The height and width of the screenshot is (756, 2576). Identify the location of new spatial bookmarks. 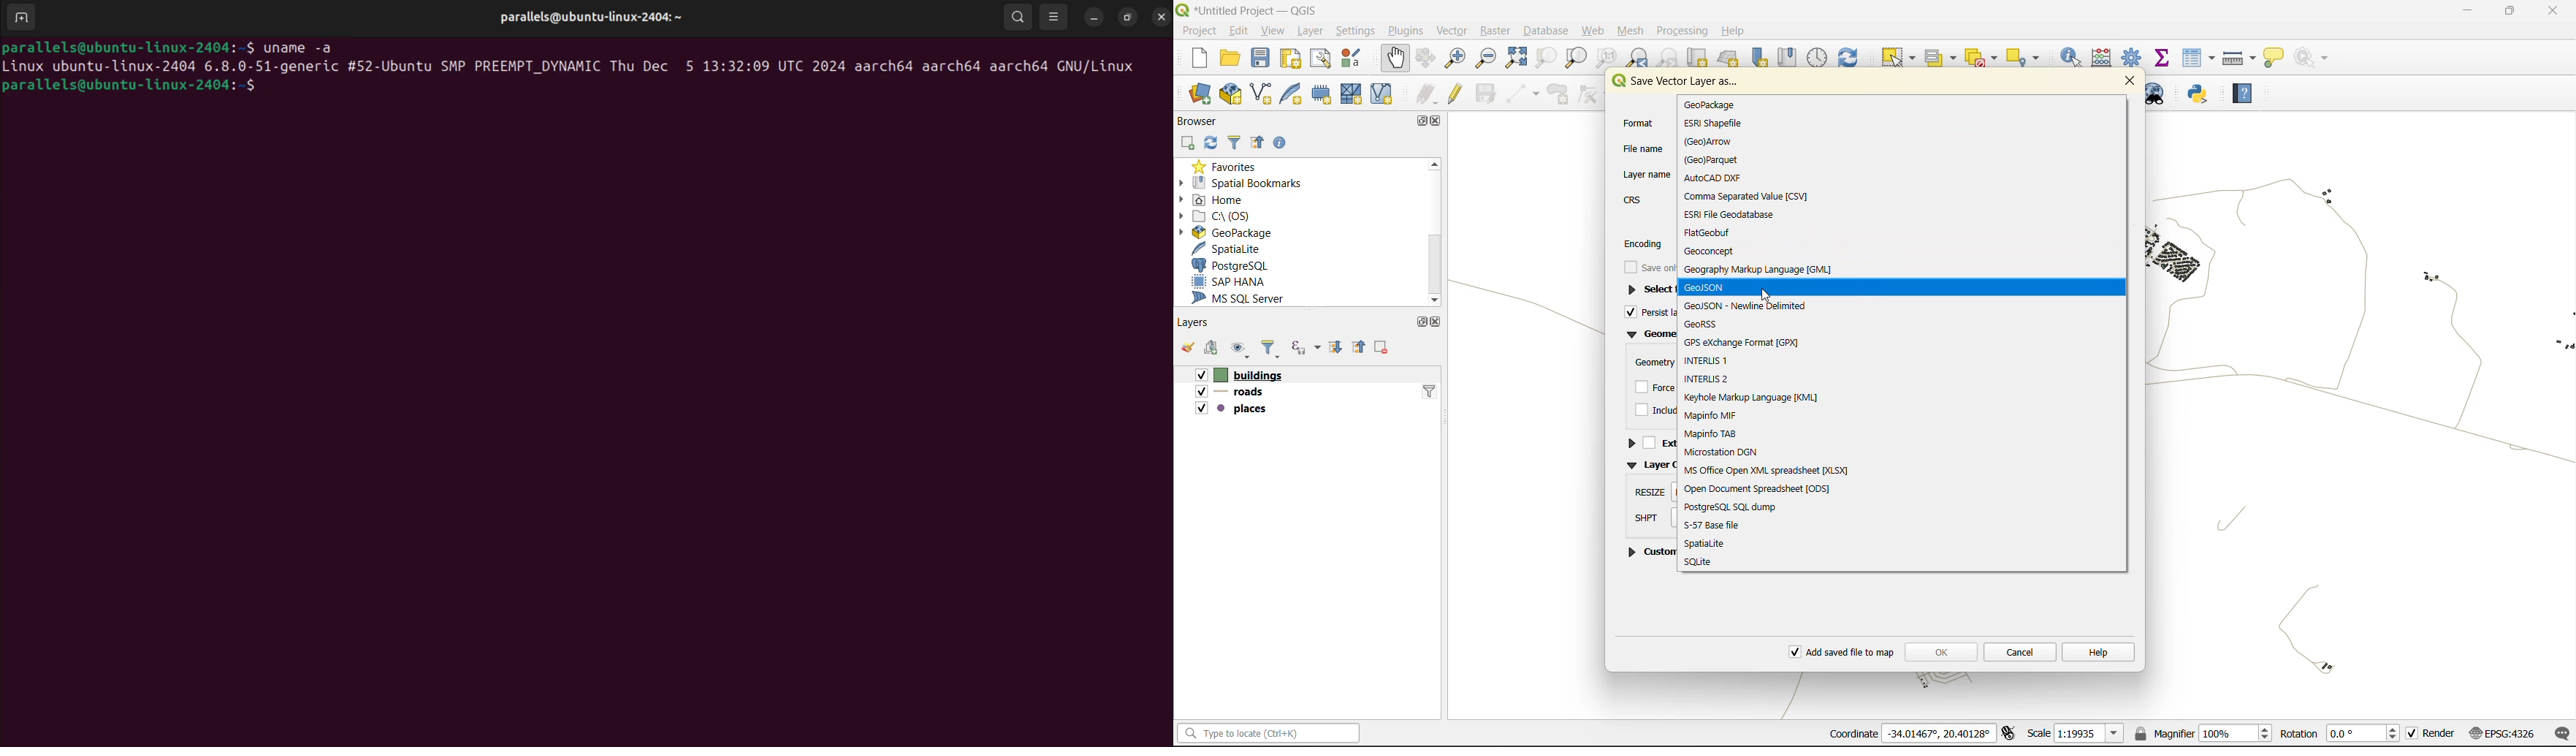
(1757, 58).